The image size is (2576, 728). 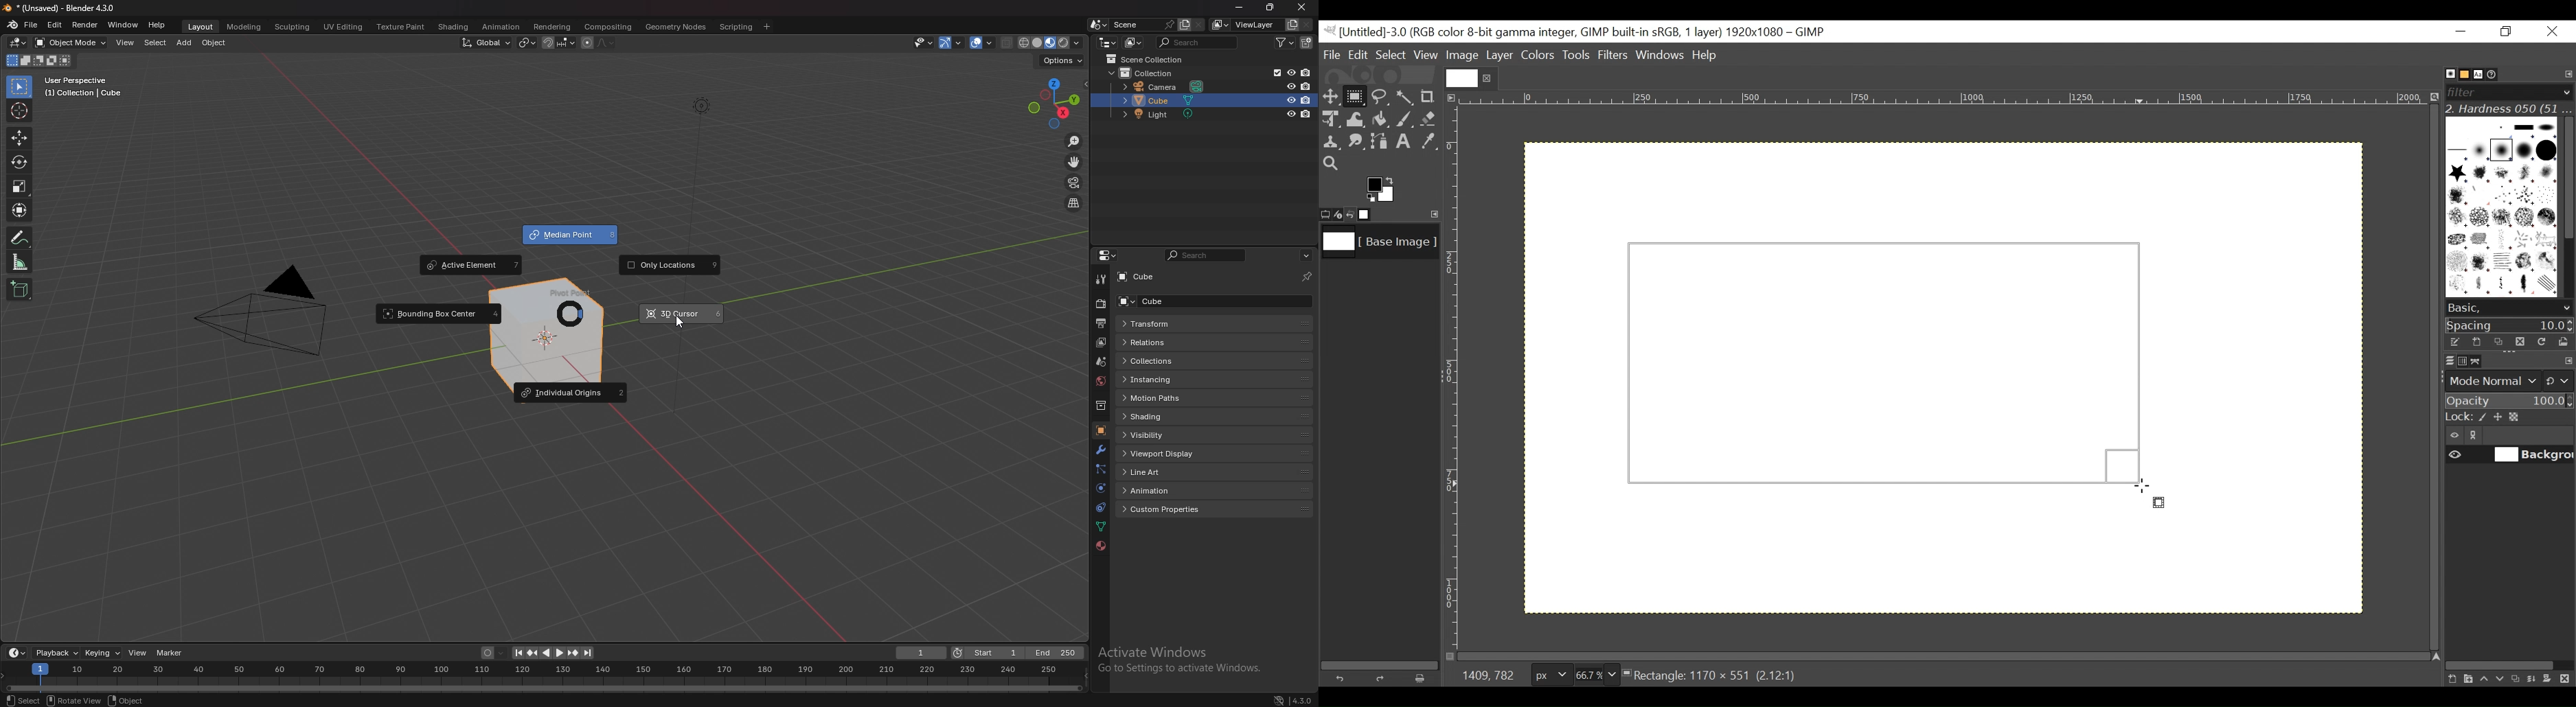 I want to click on Image, so click(x=1378, y=245).